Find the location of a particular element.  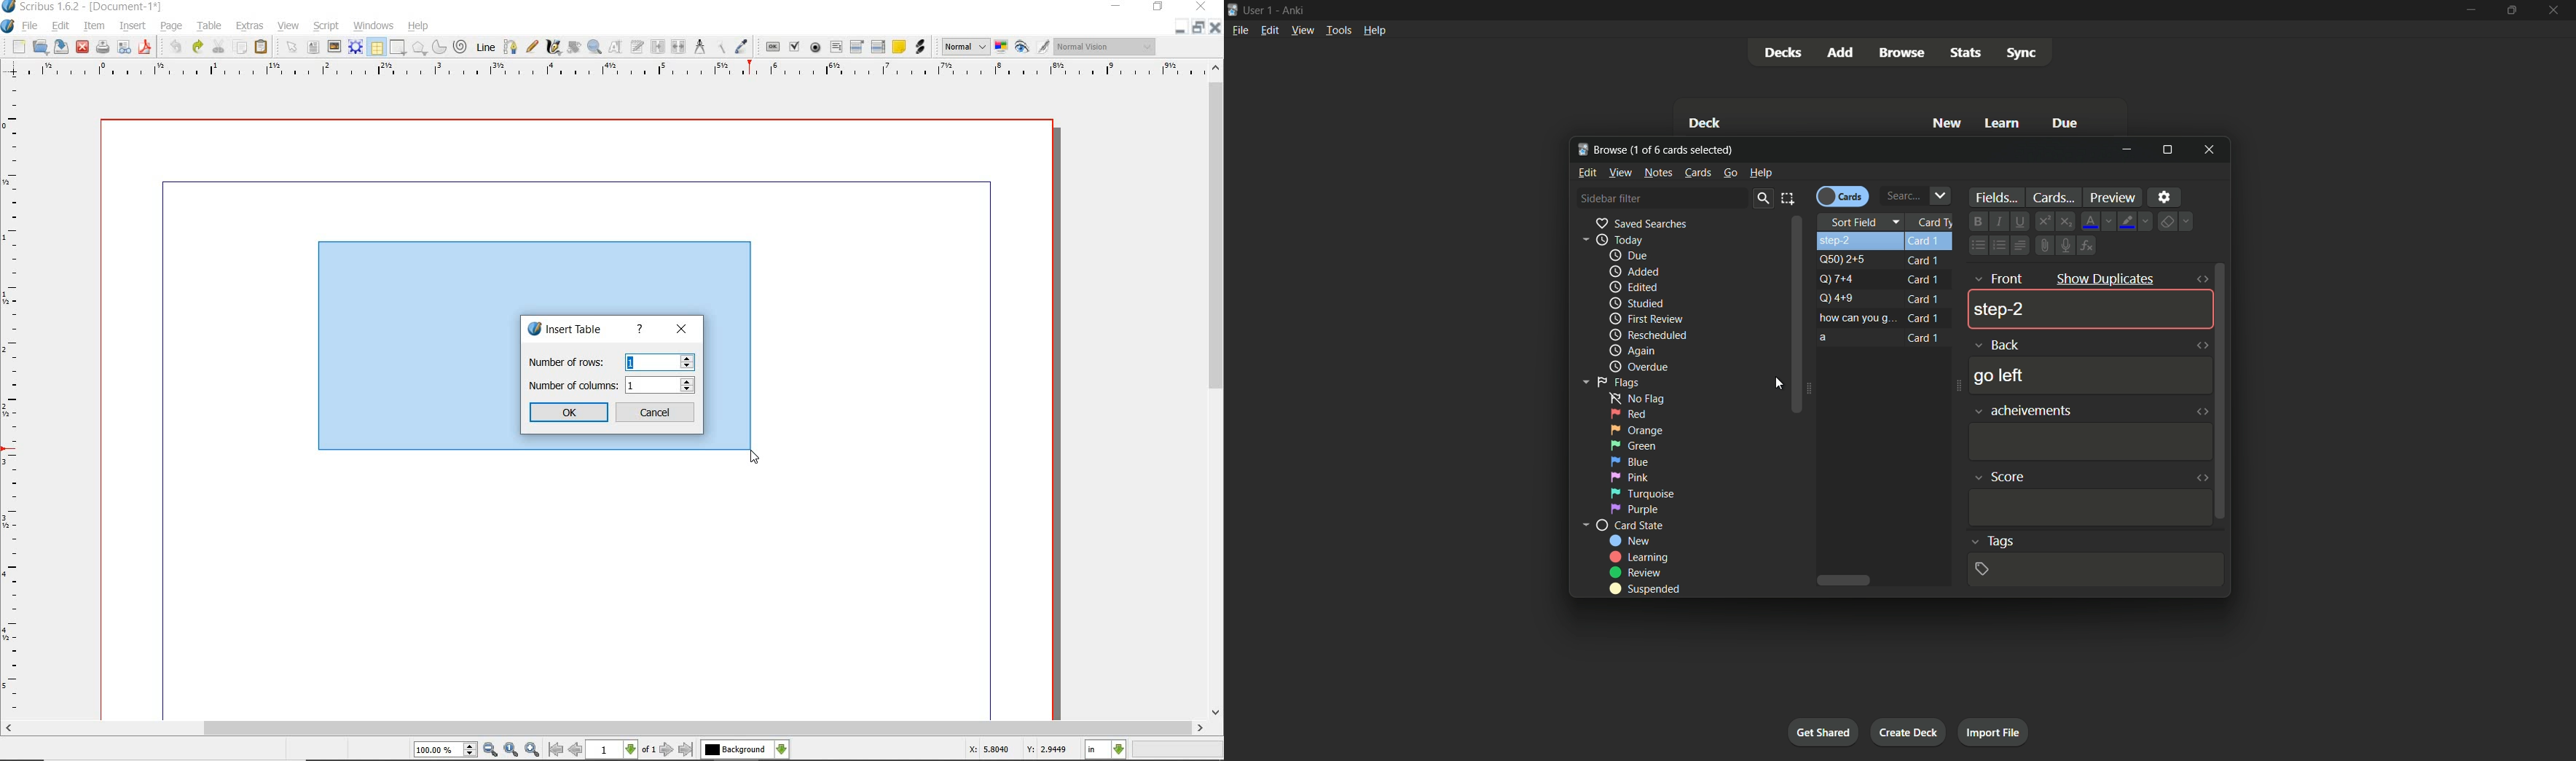

added is located at coordinates (1632, 272).